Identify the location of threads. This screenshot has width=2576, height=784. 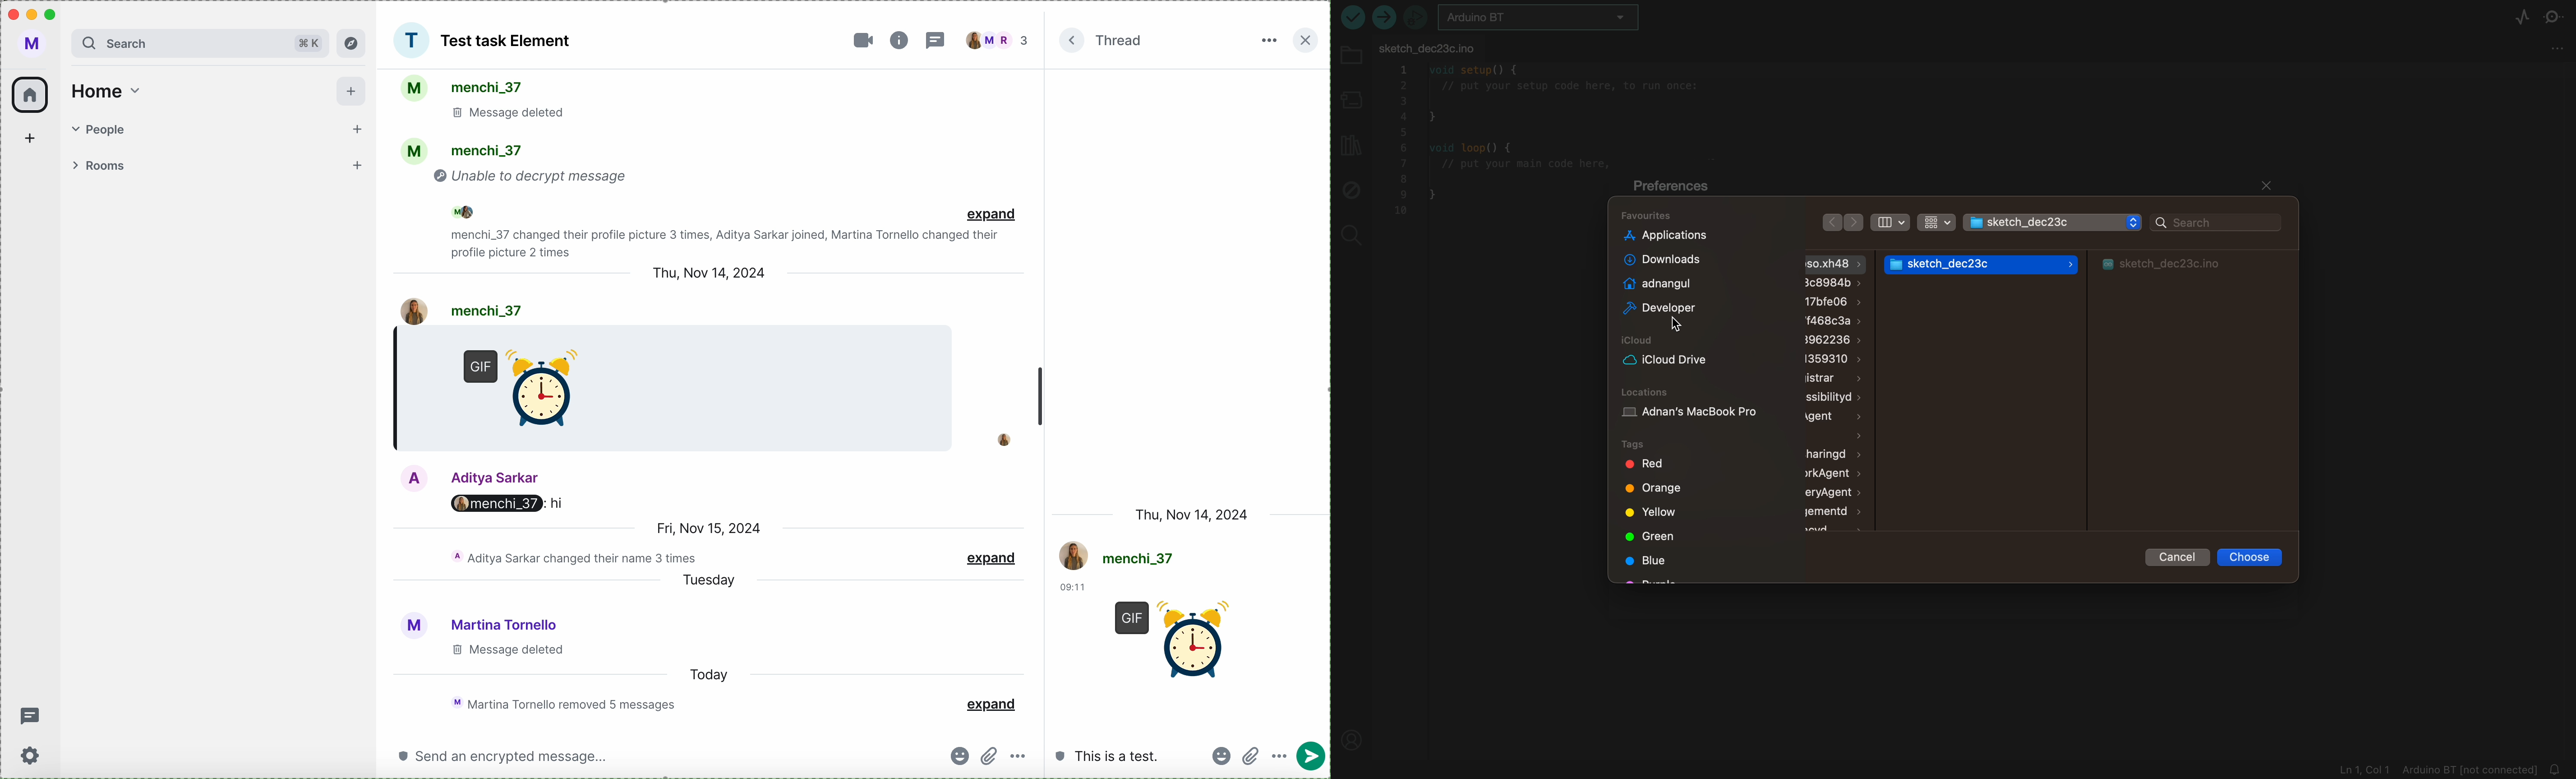
(937, 40).